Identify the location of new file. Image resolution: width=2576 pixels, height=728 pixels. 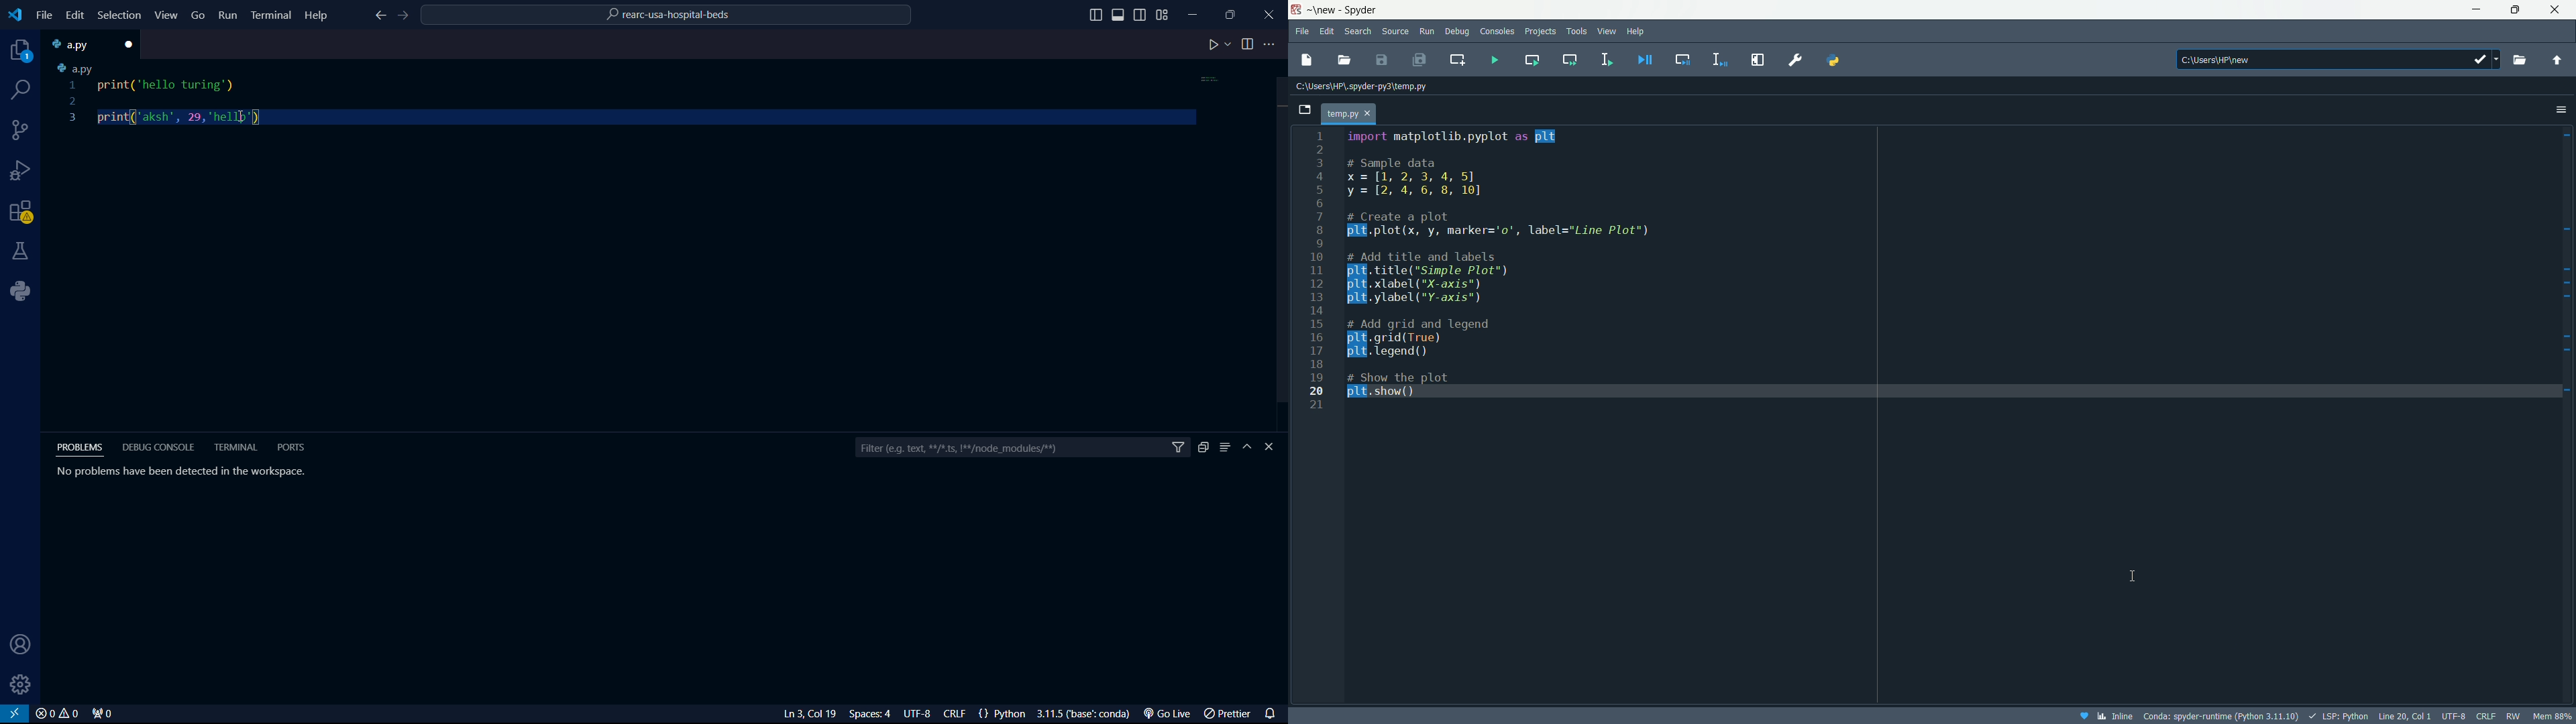
(1306, 59).